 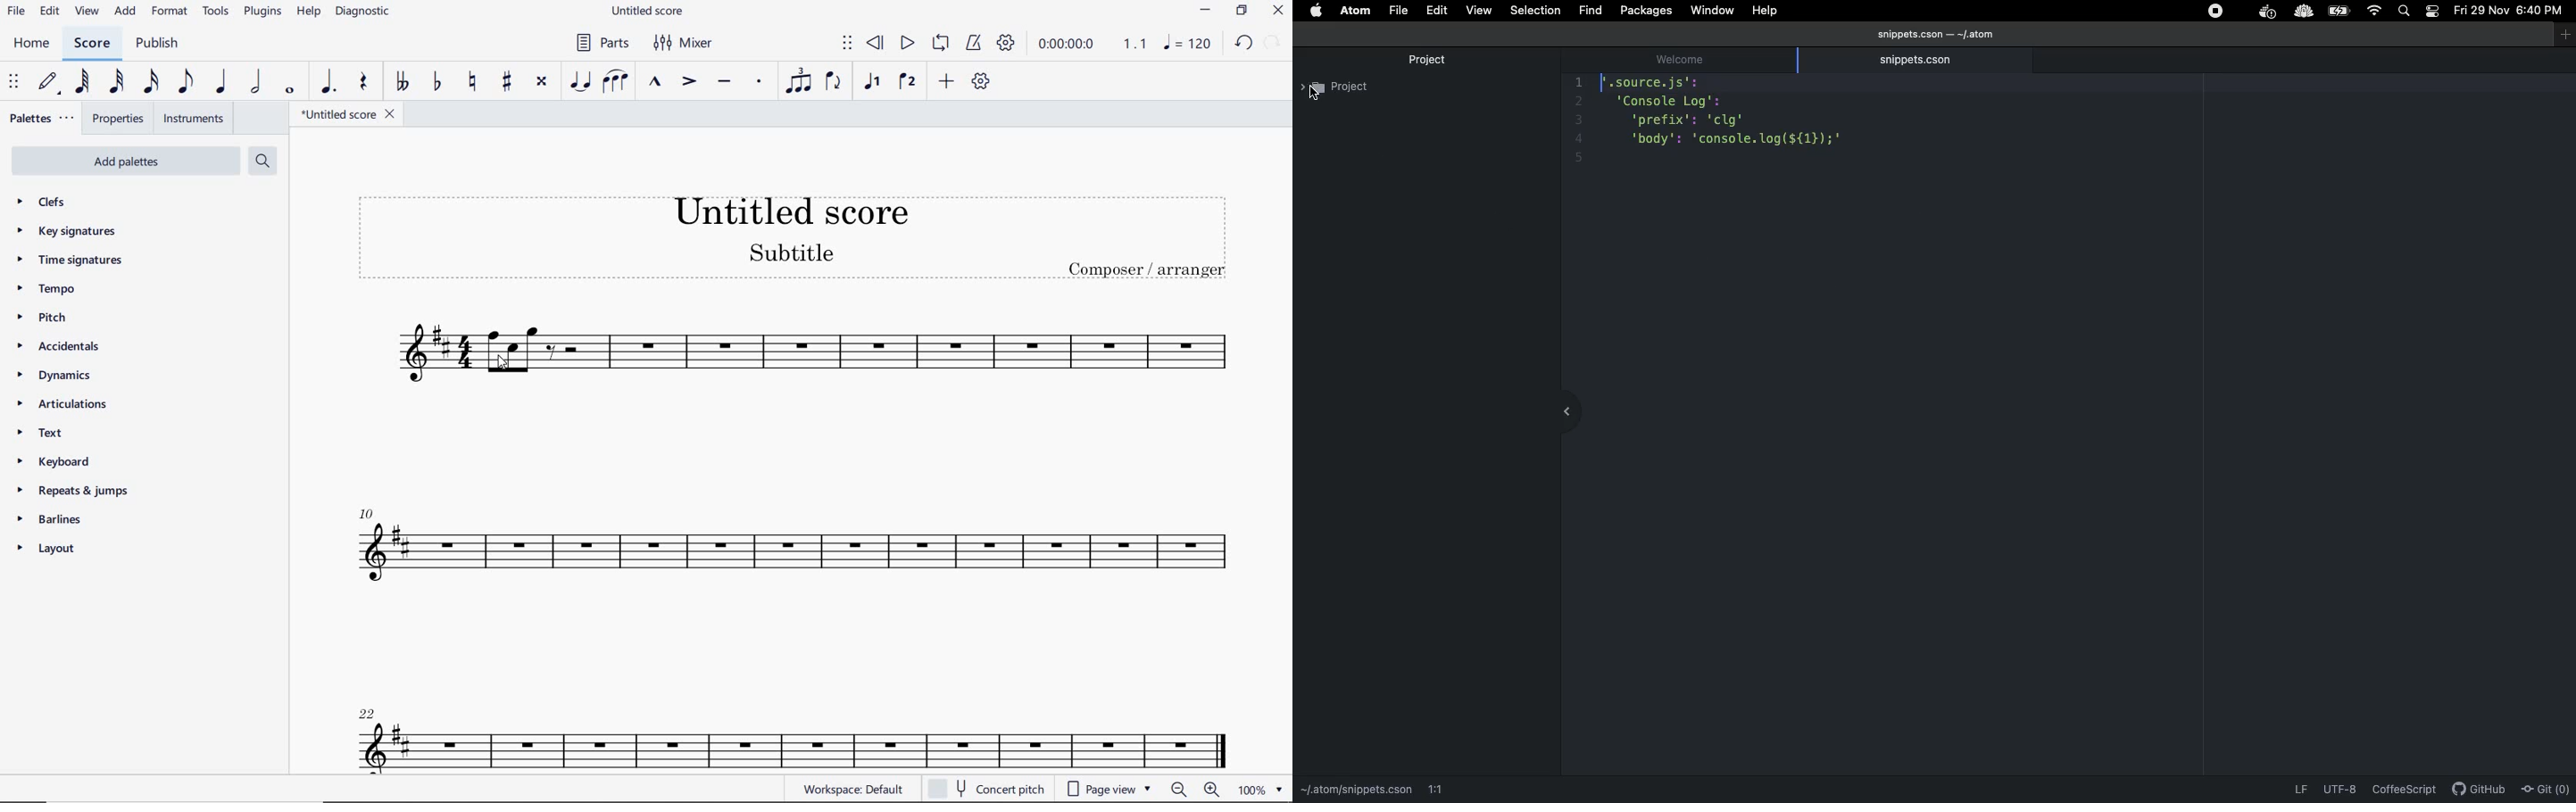 What do you see at coordinates (1649, 12) in the screenshot?
I see `Packages` at bounding box center [1649, 12].